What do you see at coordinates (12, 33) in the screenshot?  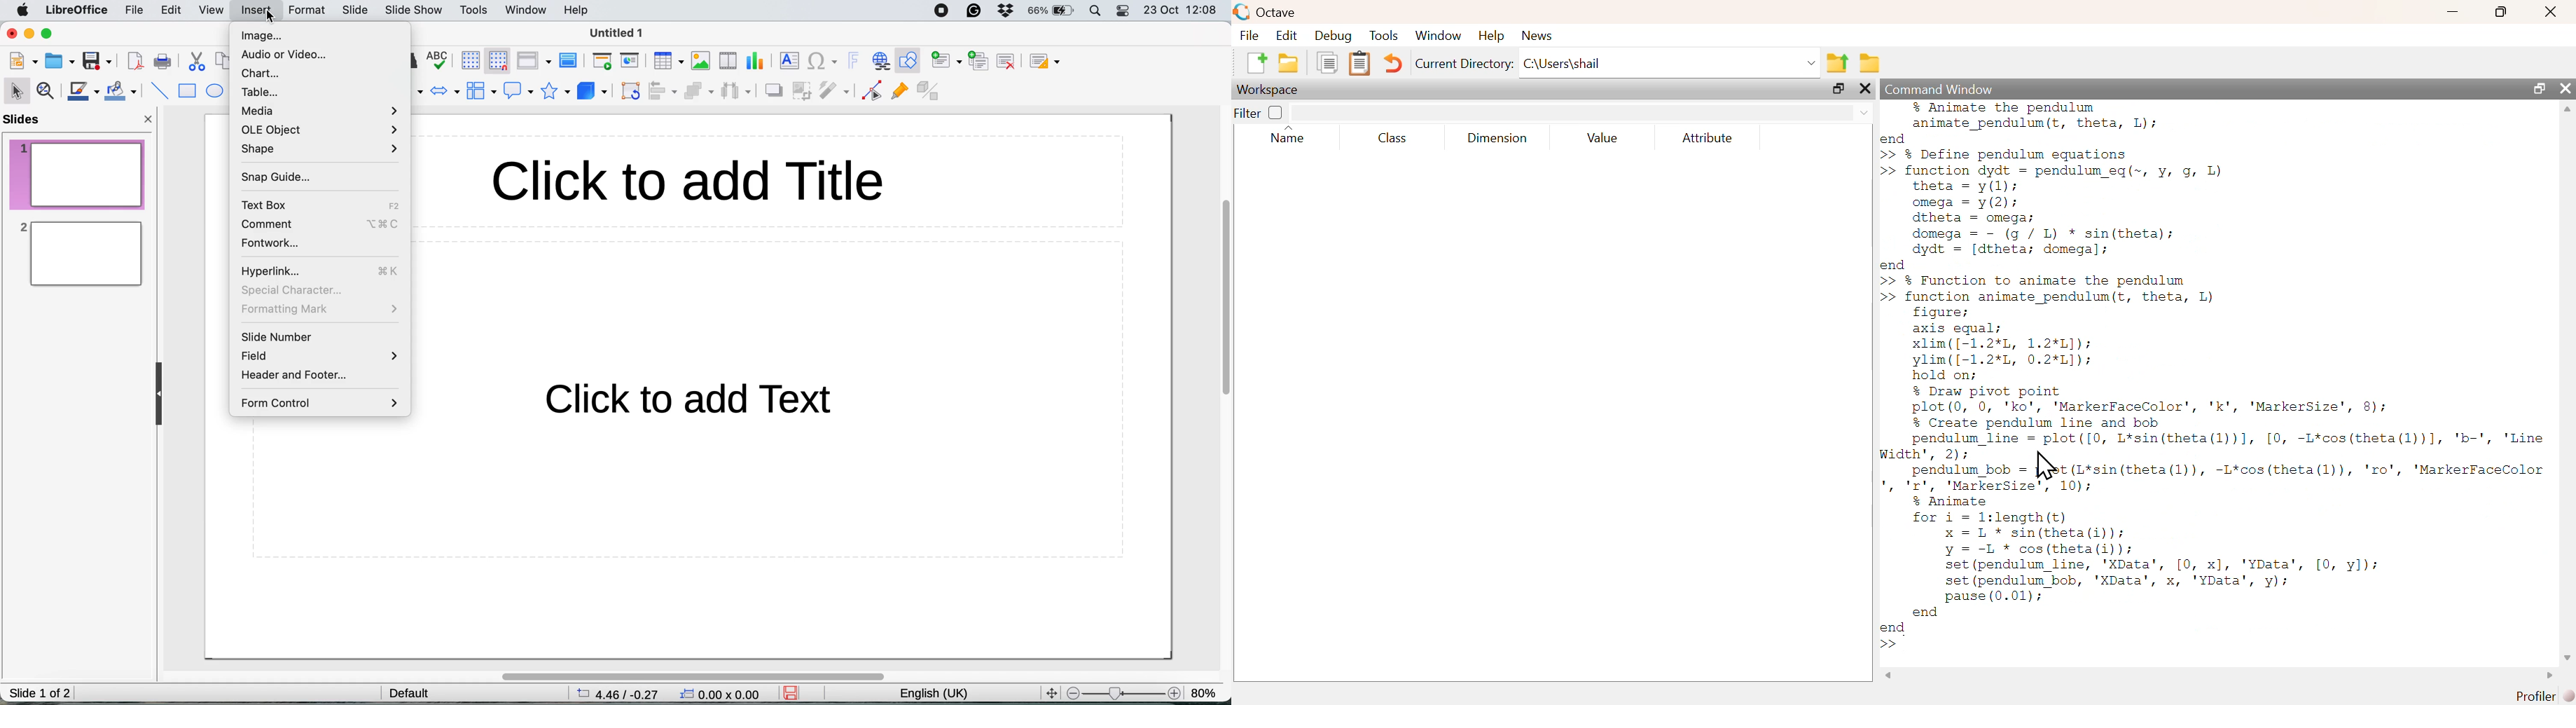 I see `close` at bounding box center [12, 33].